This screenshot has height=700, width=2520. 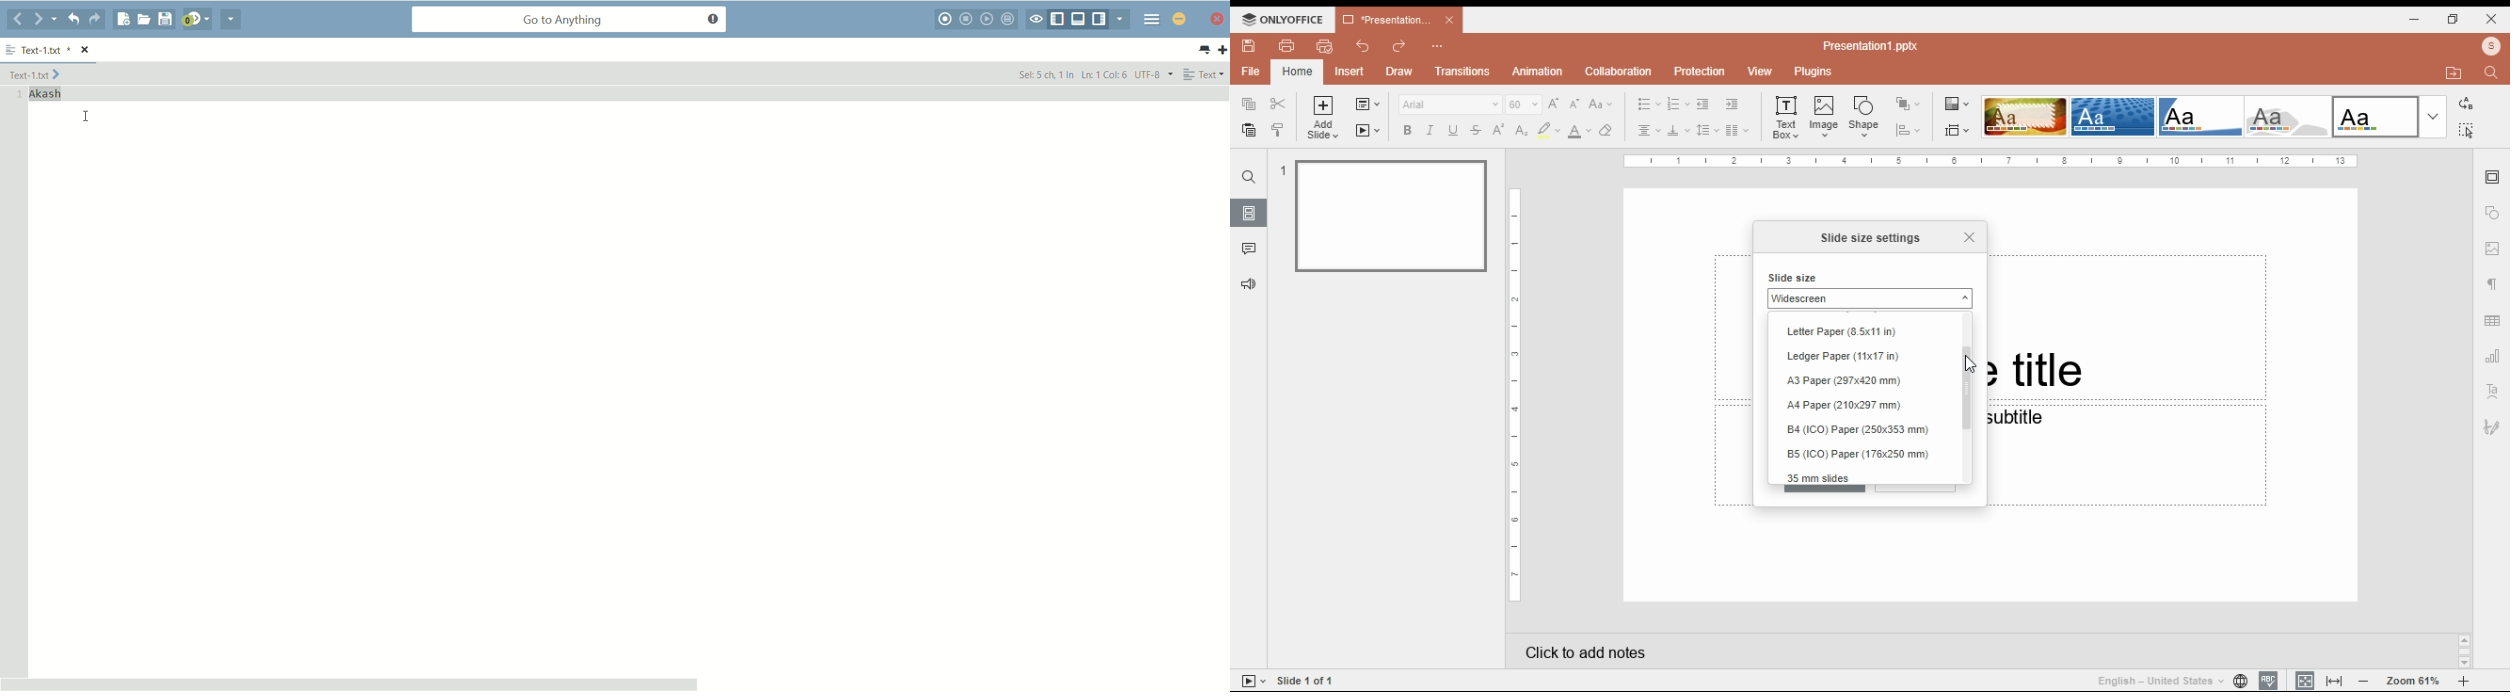 I want to click on vertical alignment, so click(x=1678, y=133).